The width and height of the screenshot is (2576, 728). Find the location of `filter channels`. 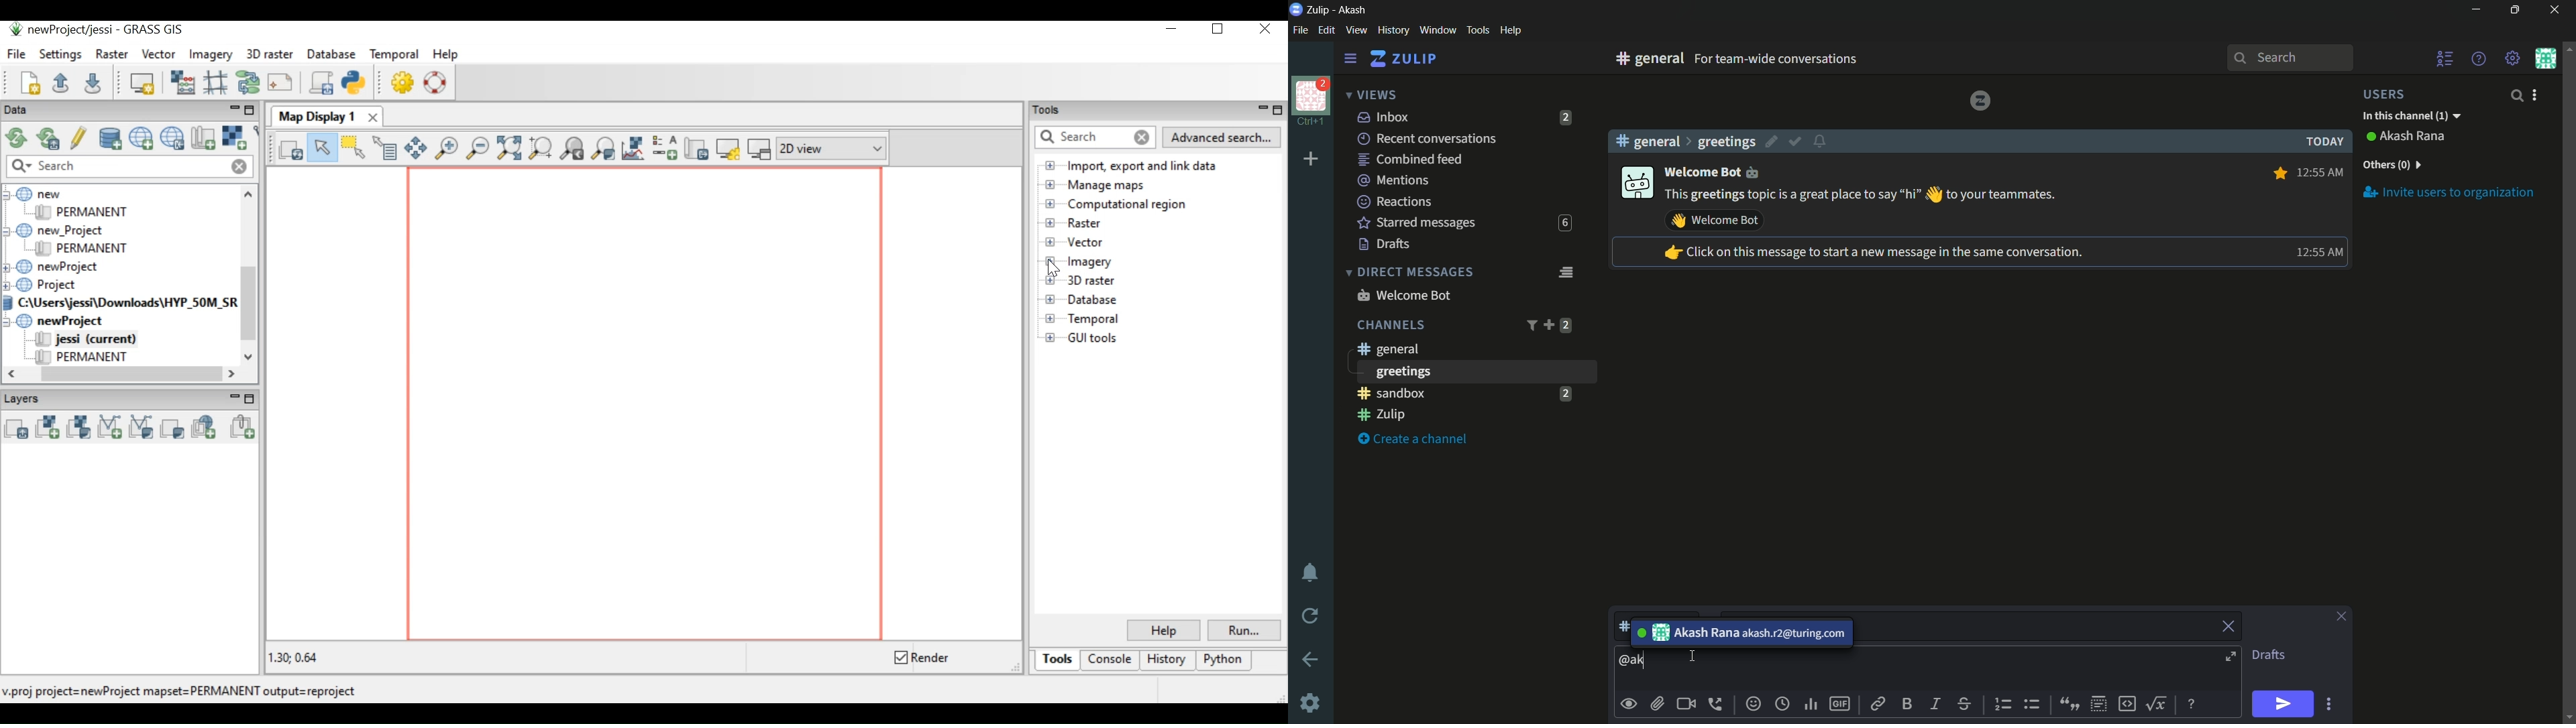

filter channels is located at coordinates (1530, 325).